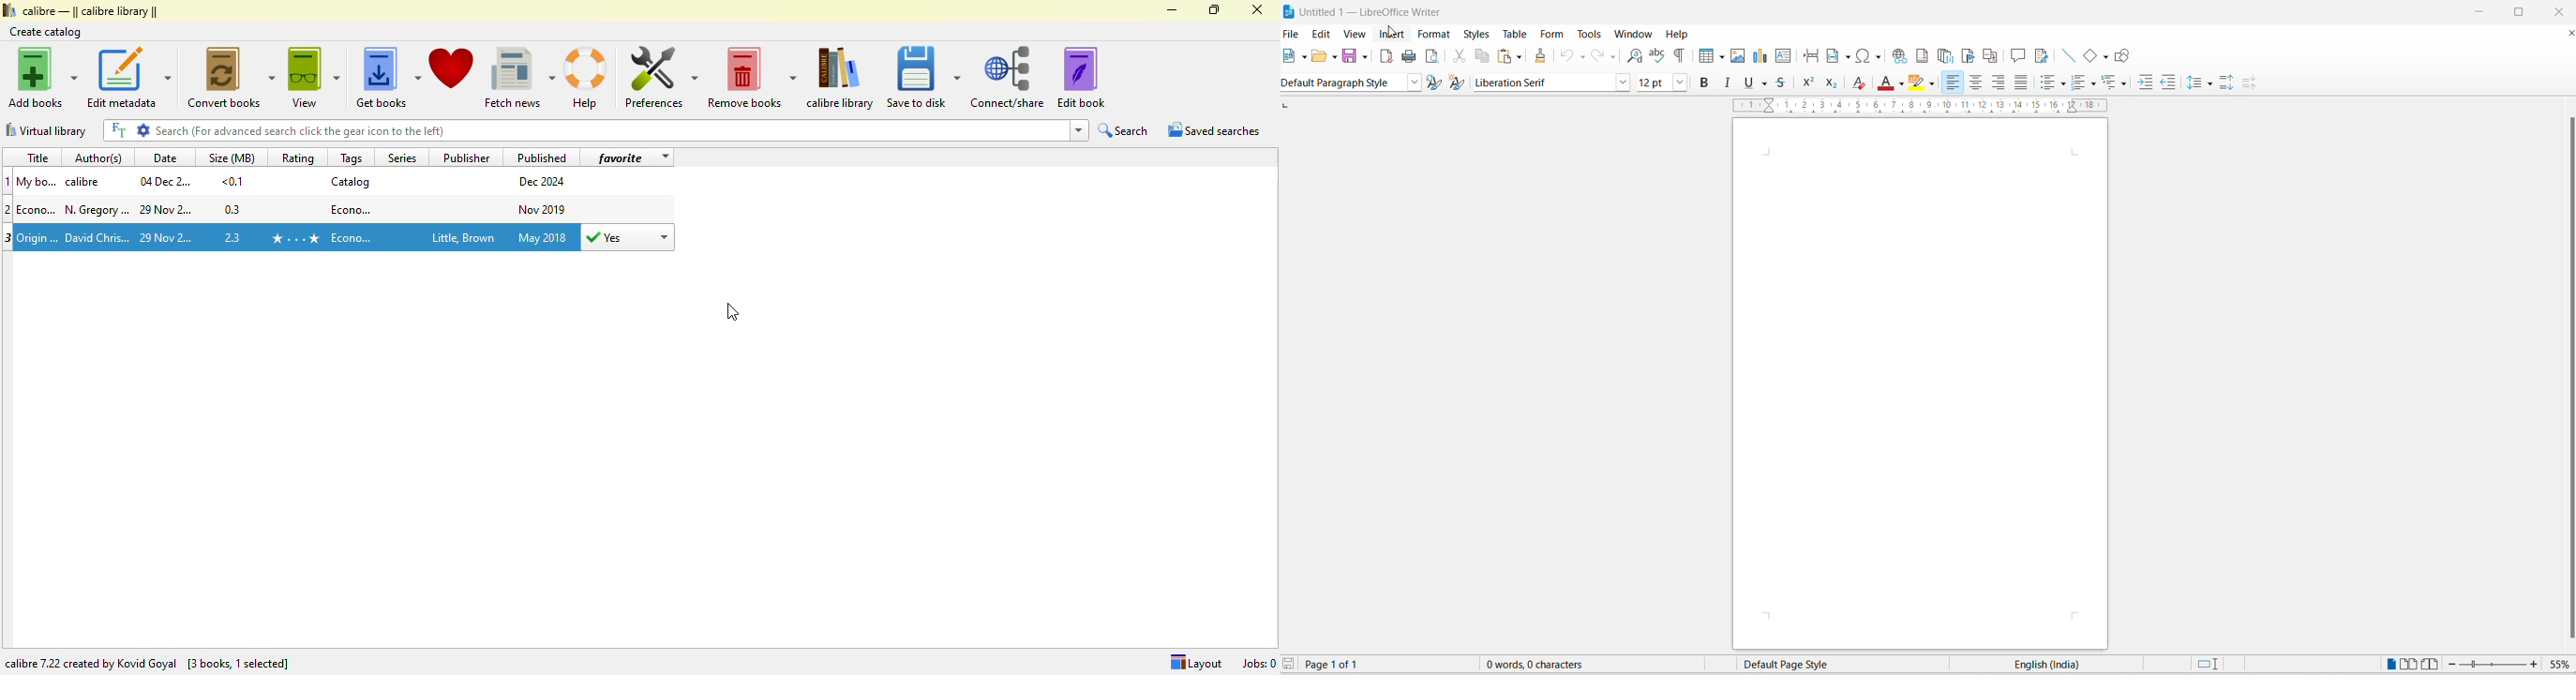  What do you see at coordinates (97, 210) in the screenshot?
I see `author` at bounding box center [97, 210].